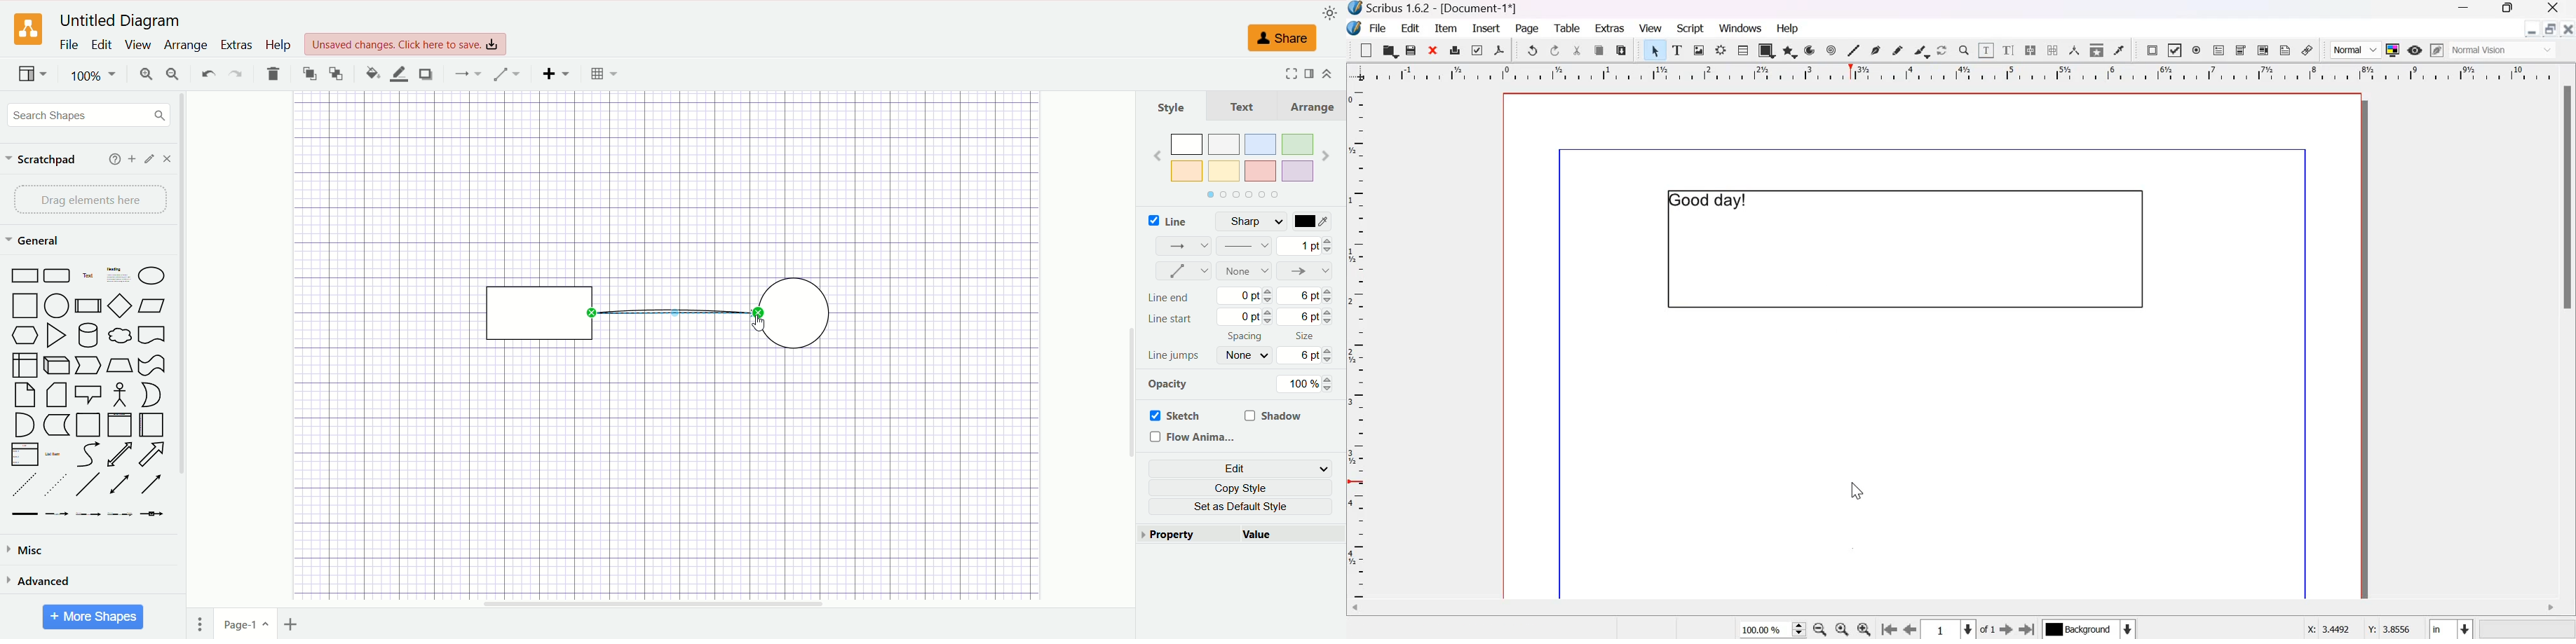  Describe the element at coordinates (93, 617) in the screenshot. I see `More Shapes` at that location.